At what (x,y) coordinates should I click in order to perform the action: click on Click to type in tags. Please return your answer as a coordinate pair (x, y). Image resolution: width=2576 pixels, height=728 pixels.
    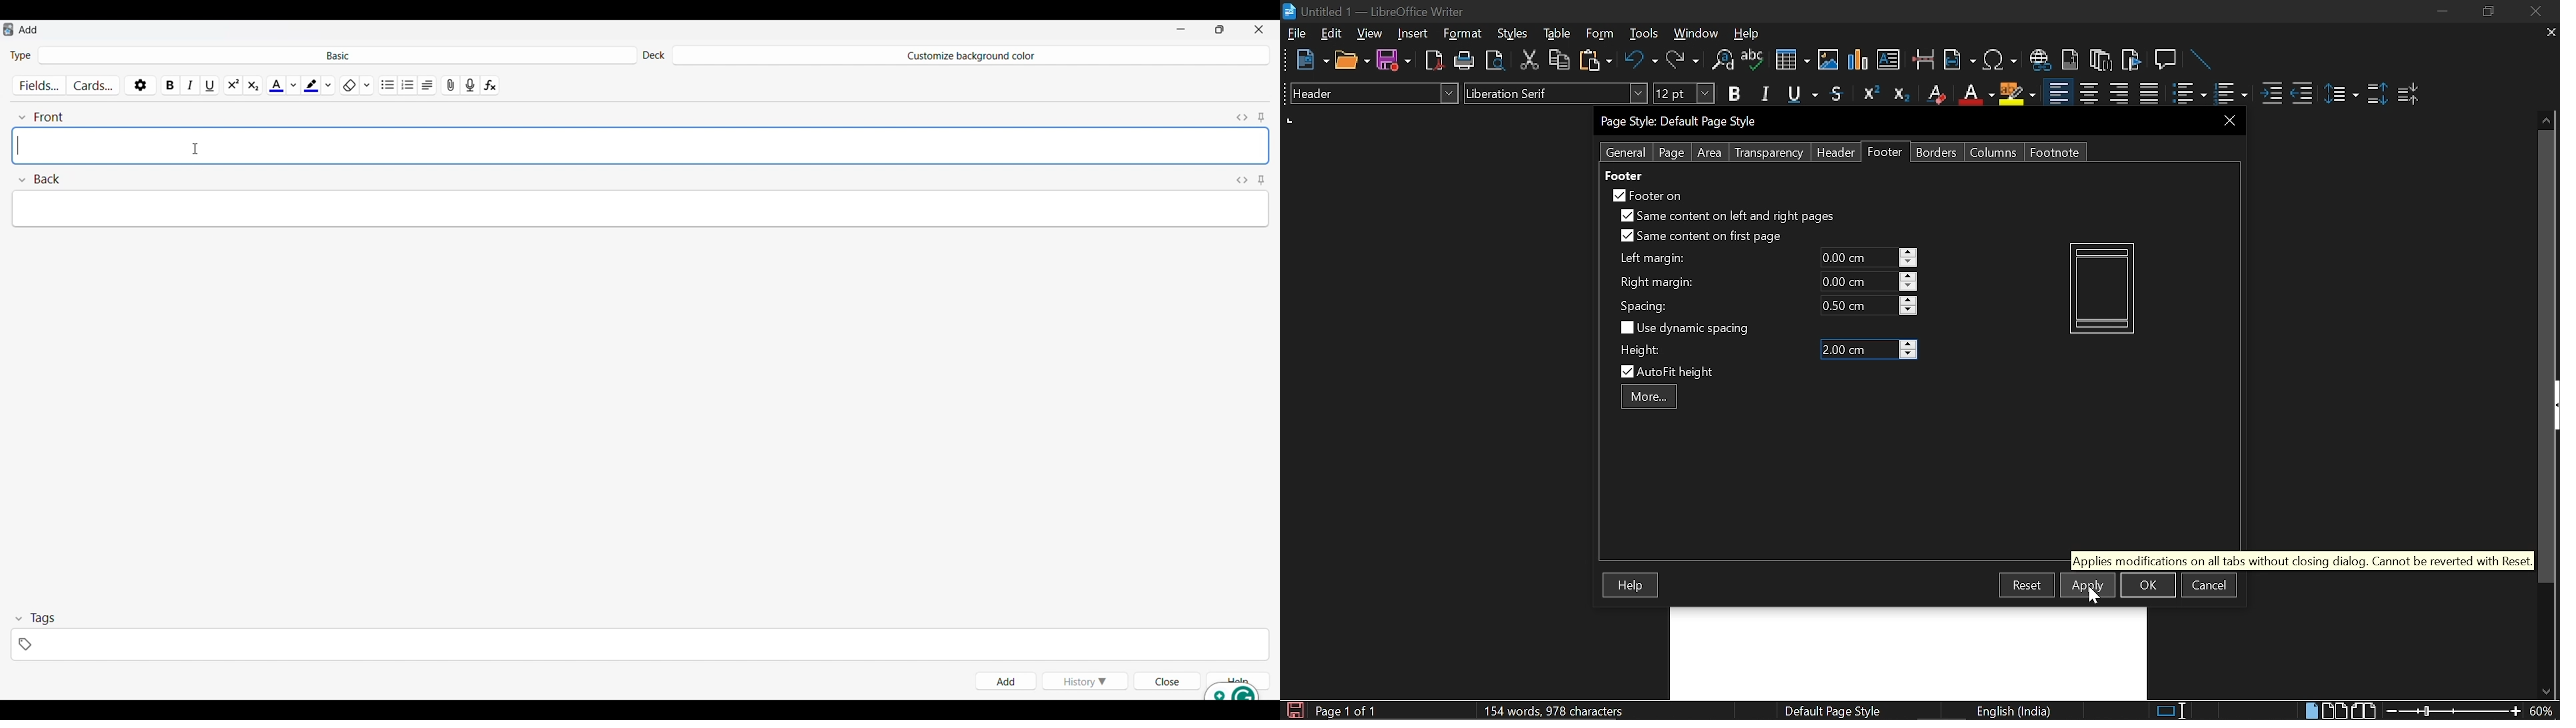
    Looking at the image, I should click on (639, 645).